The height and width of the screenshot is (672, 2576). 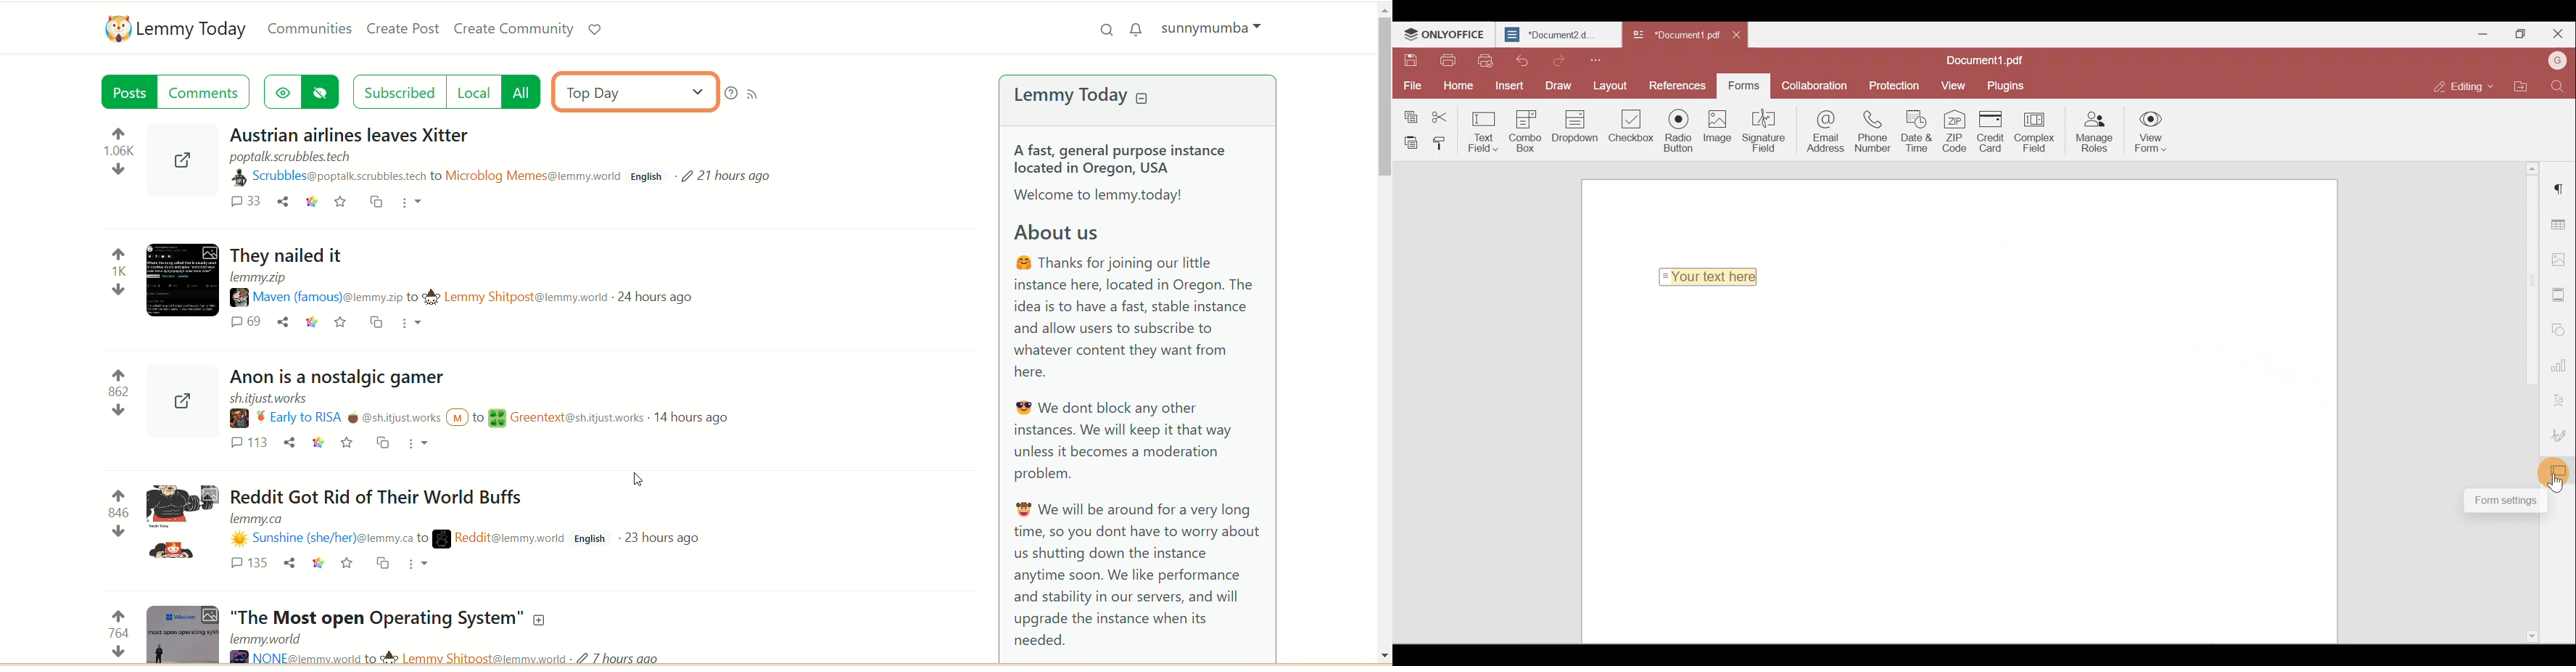 I want to click on Shapes settings, so click(x=2561, y=331).